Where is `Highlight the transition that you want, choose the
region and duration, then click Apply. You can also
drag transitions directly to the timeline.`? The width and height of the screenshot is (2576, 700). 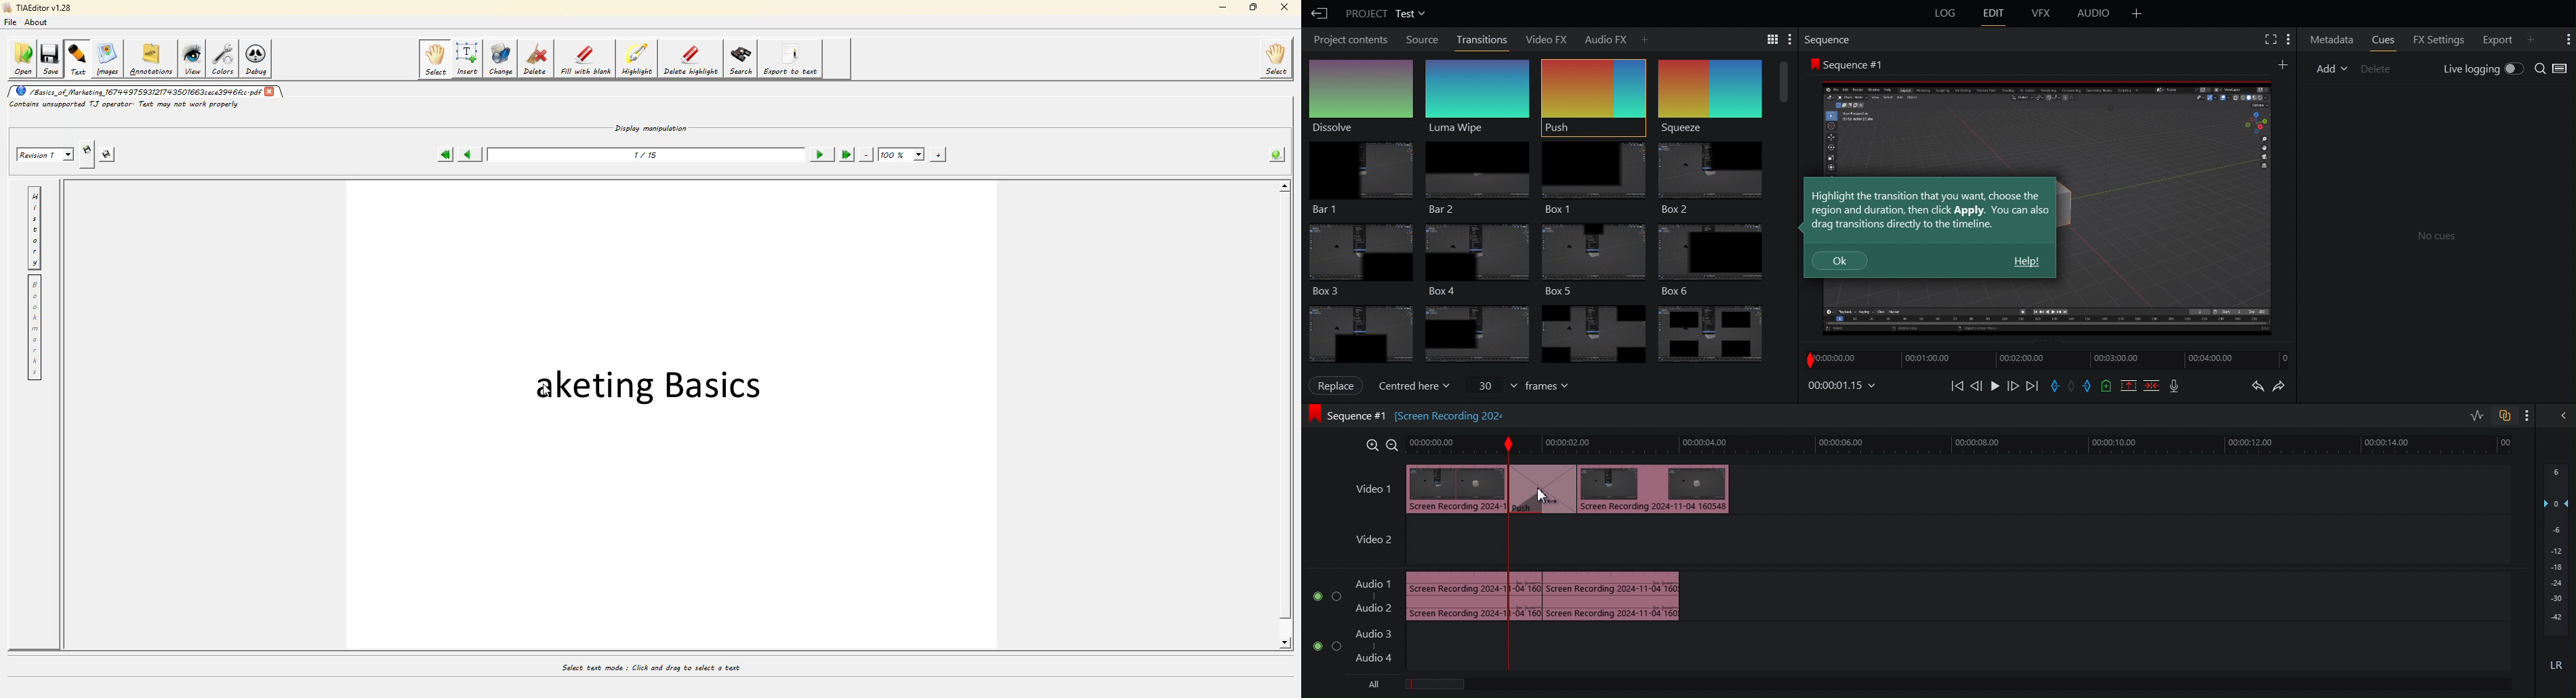 Highlight the transition that you want, choose the
region and duration, then click Apply. You can also
drag transitions directly to the timeline. is located at coordinates (1931, 209).